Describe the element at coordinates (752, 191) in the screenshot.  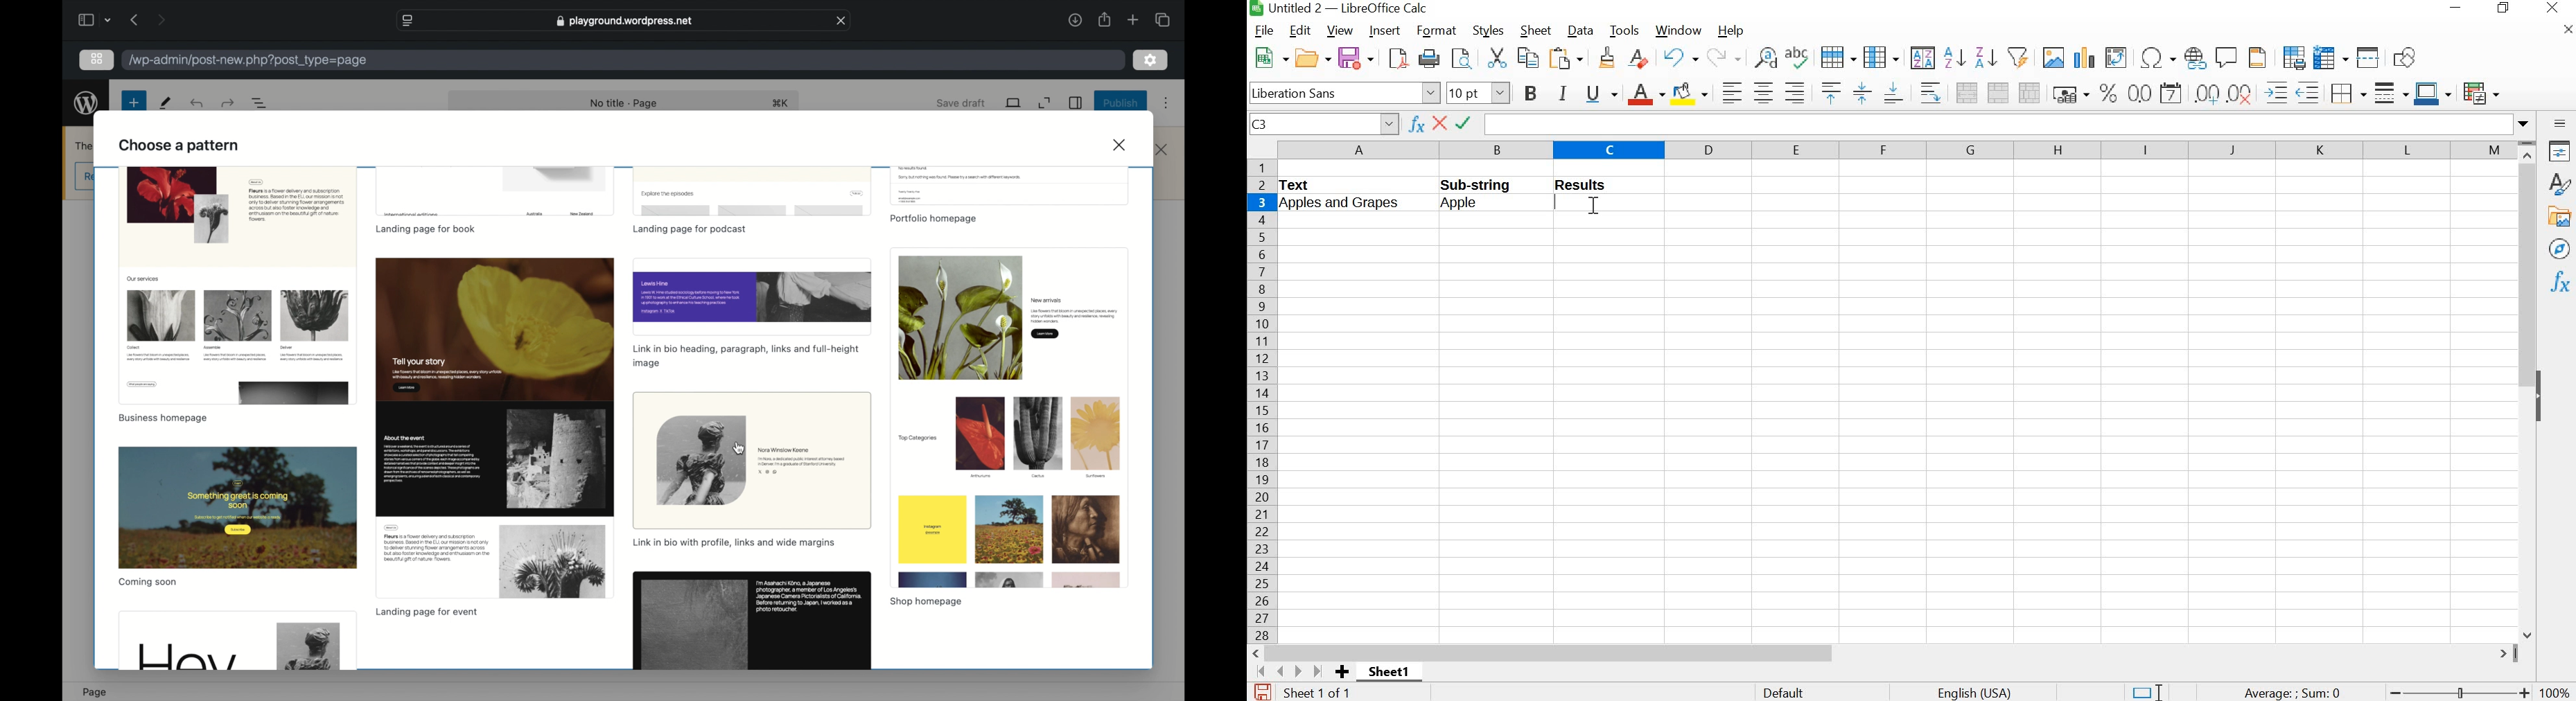
I see `preview` at that location.